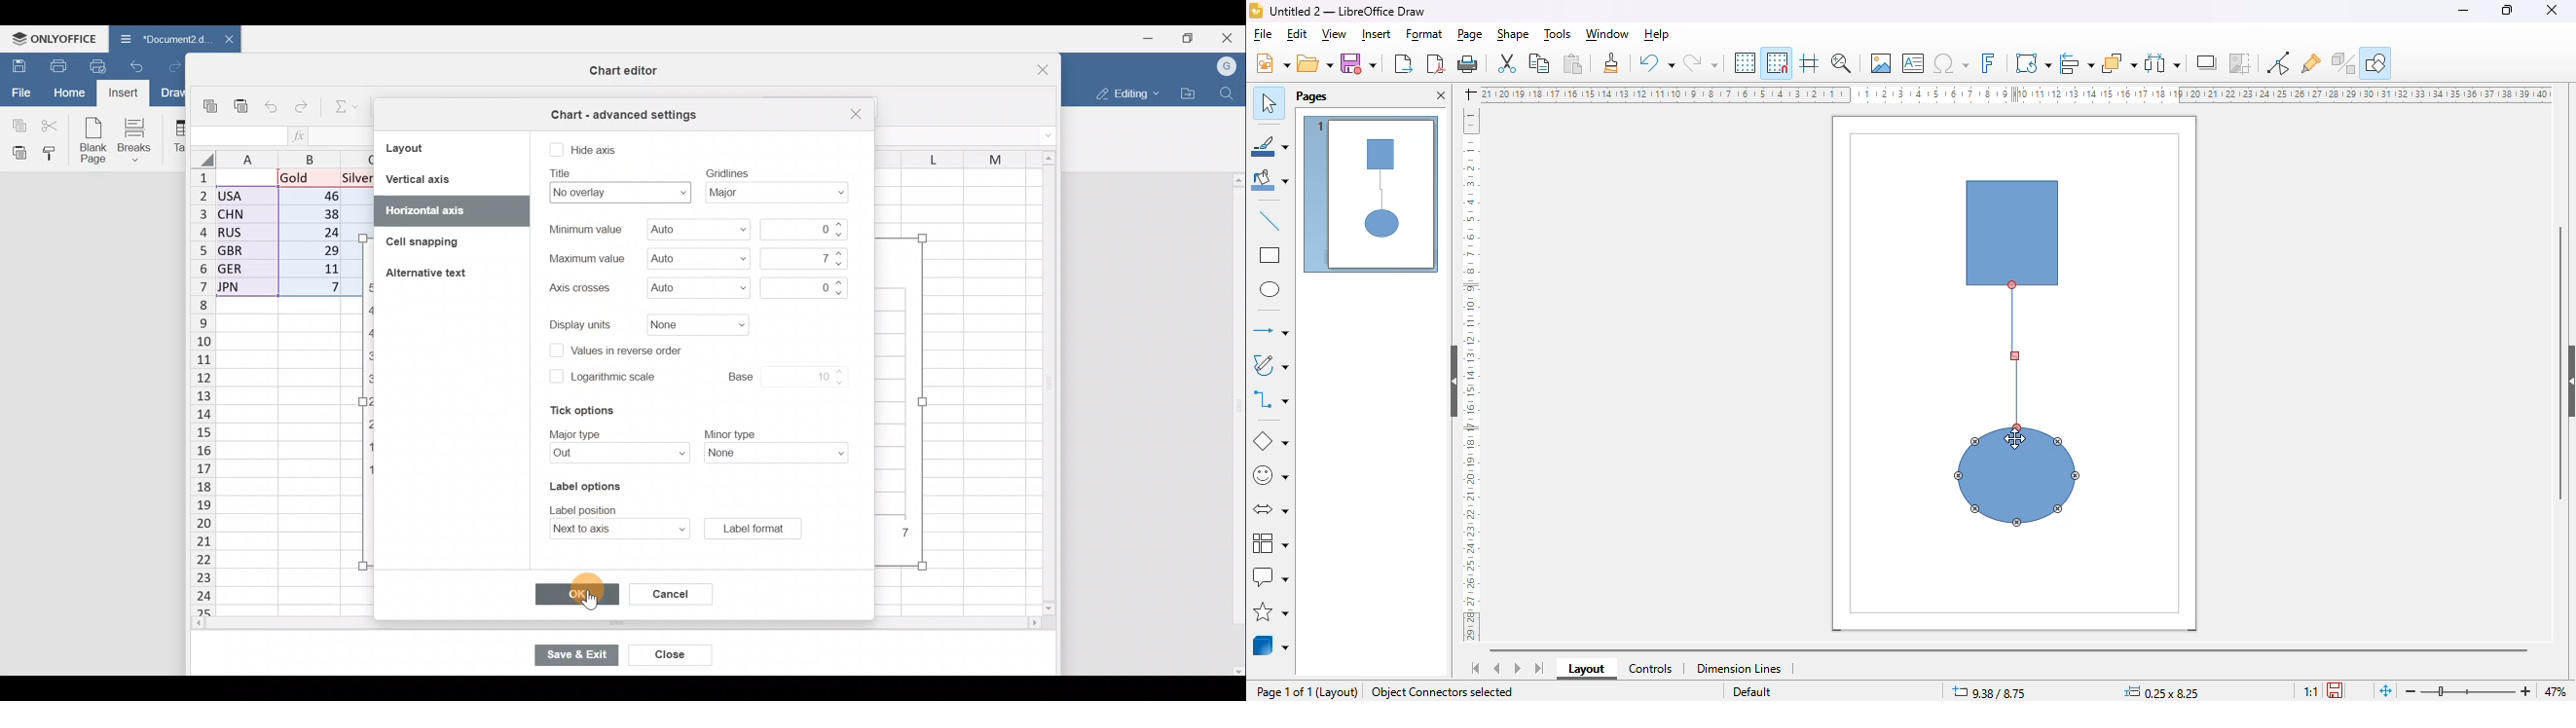 This screenshot has width=2576, height=728. Describe the element at coordinates (2560, 363) in the screenshot. I see `vertical scroll bar` at that location.